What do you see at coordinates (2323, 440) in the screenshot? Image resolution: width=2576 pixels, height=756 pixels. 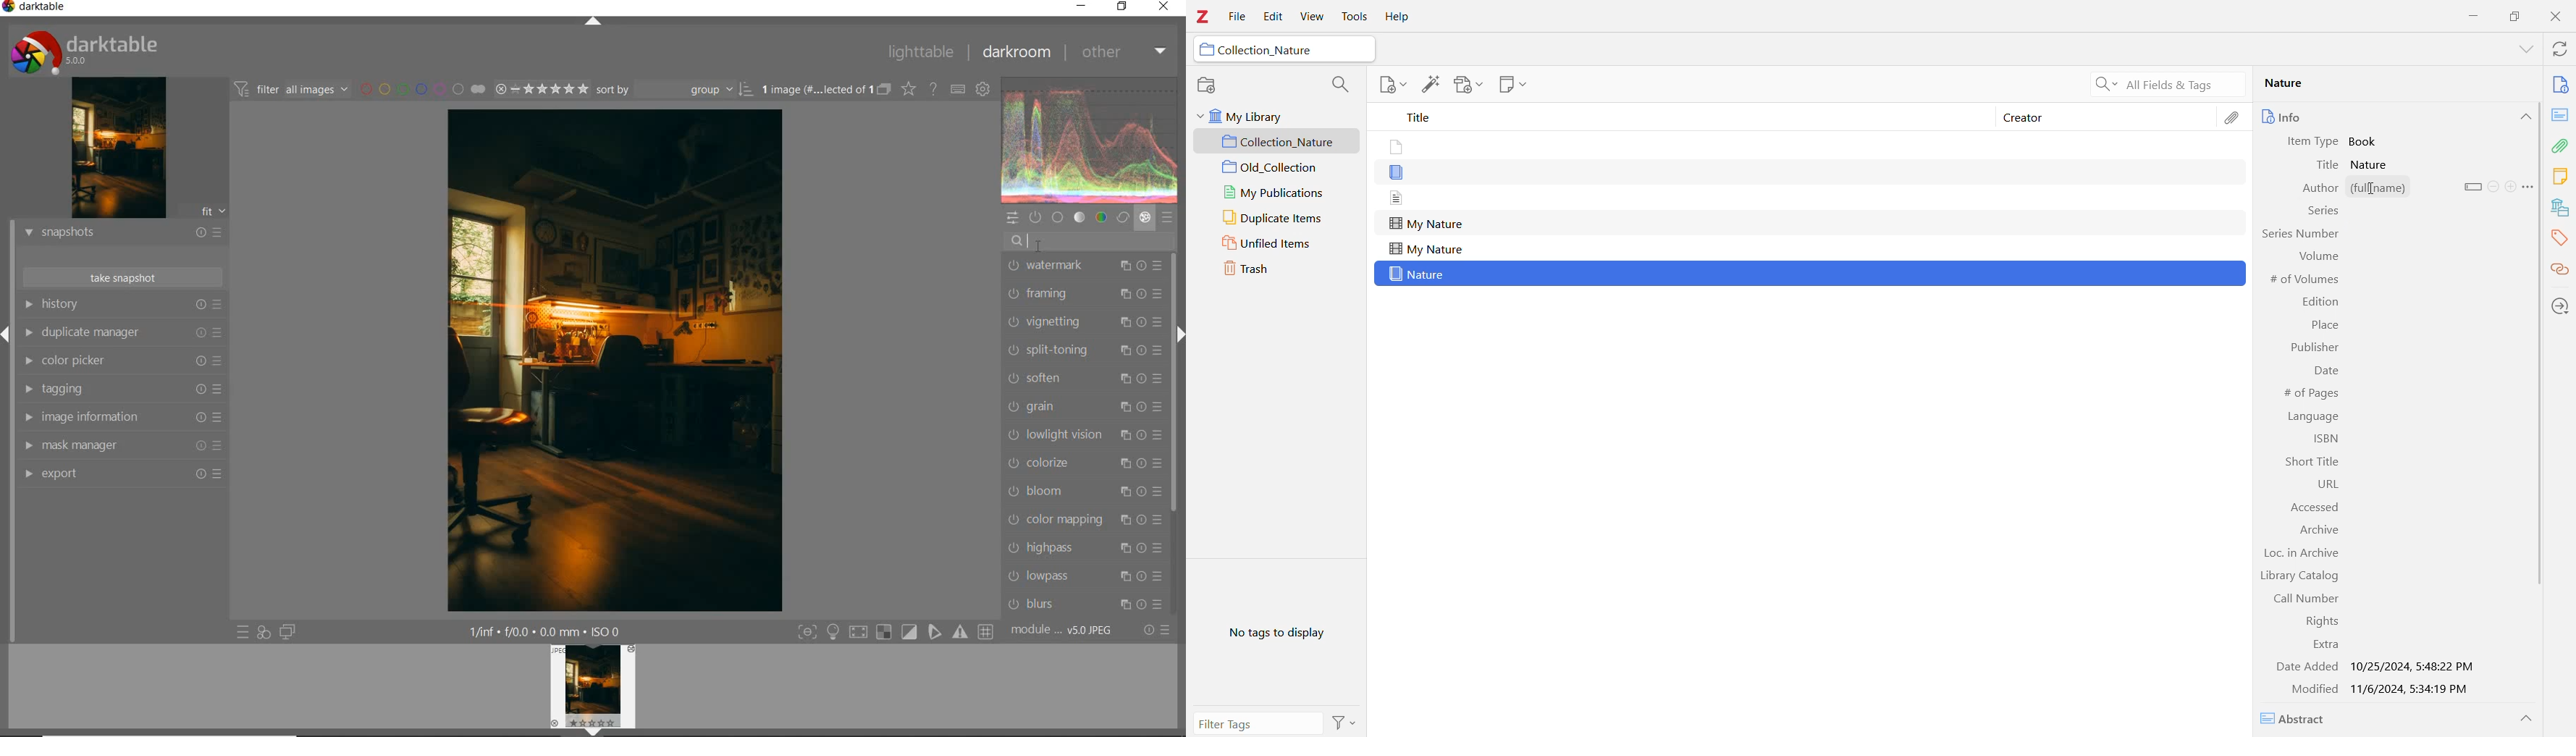 I see `ISBN` at bounding box center [2323, 440].